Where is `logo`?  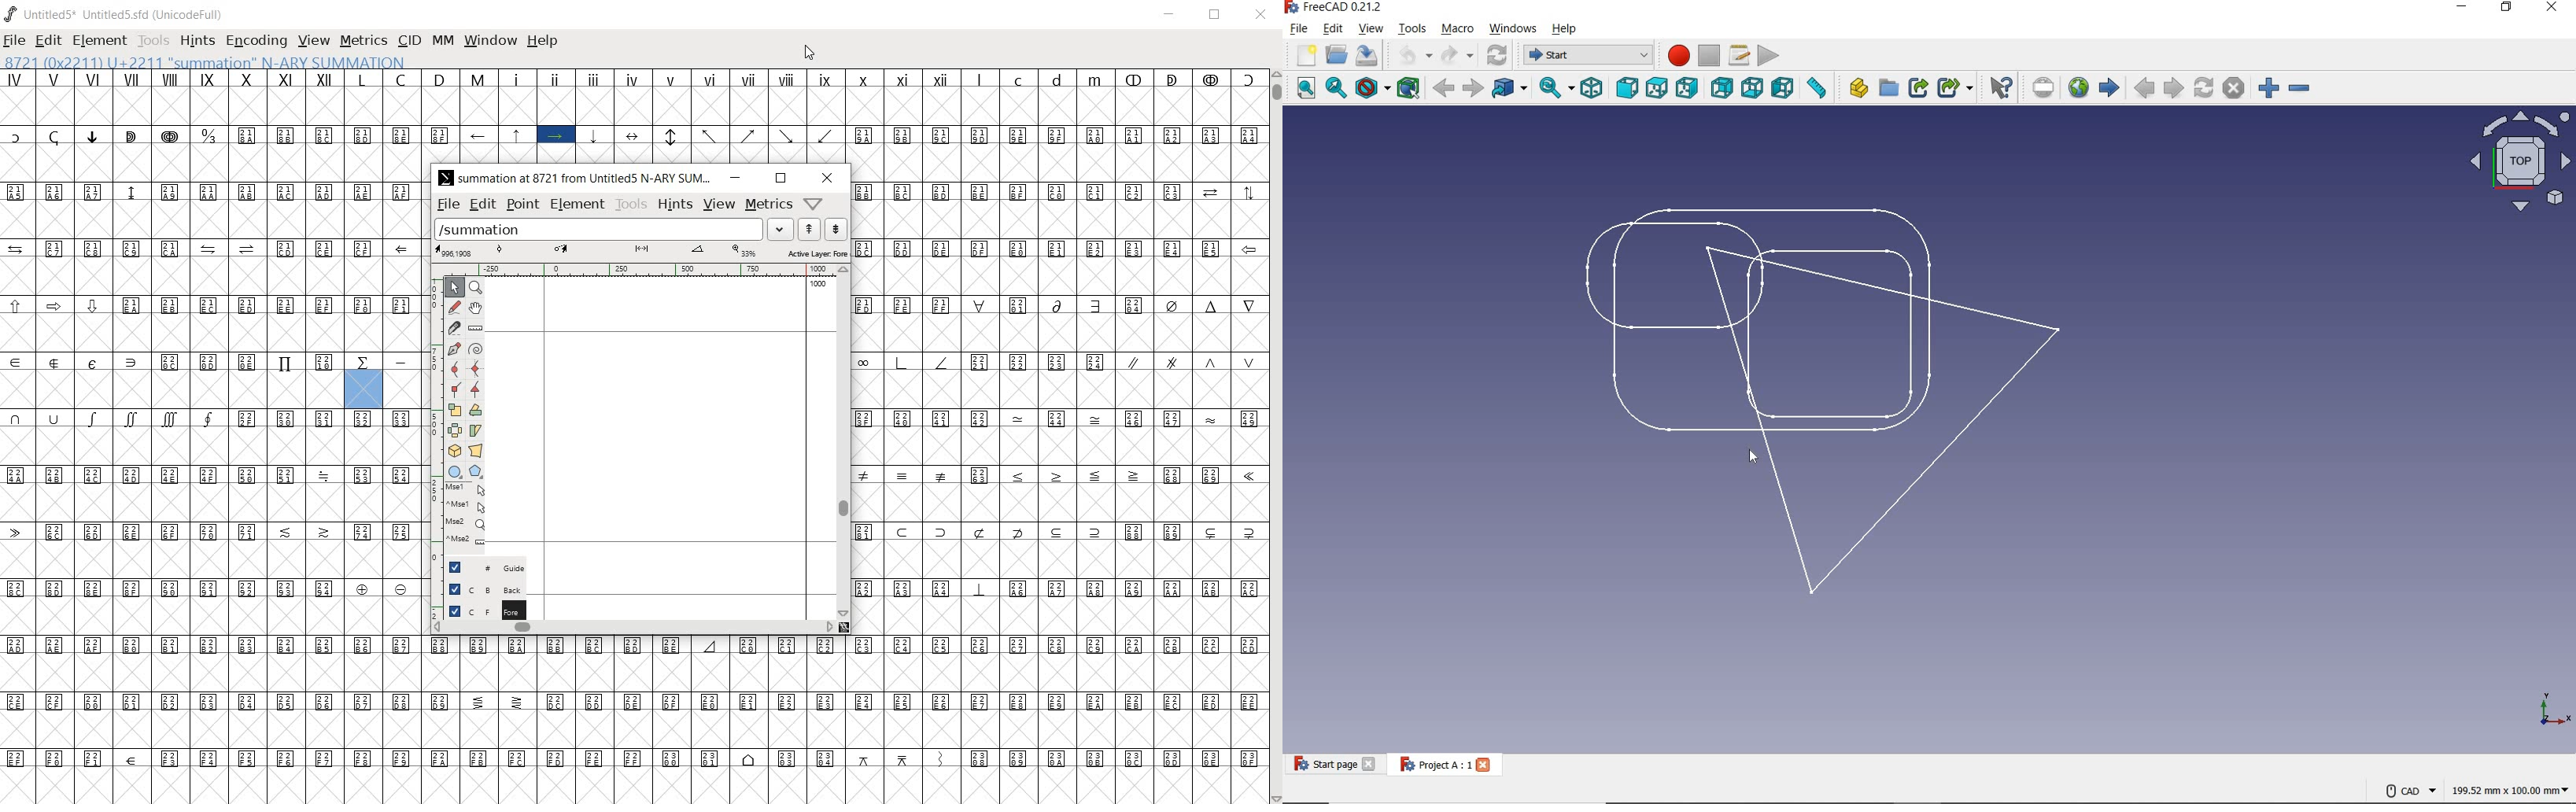
logo is located at coordinates (1293, 7).